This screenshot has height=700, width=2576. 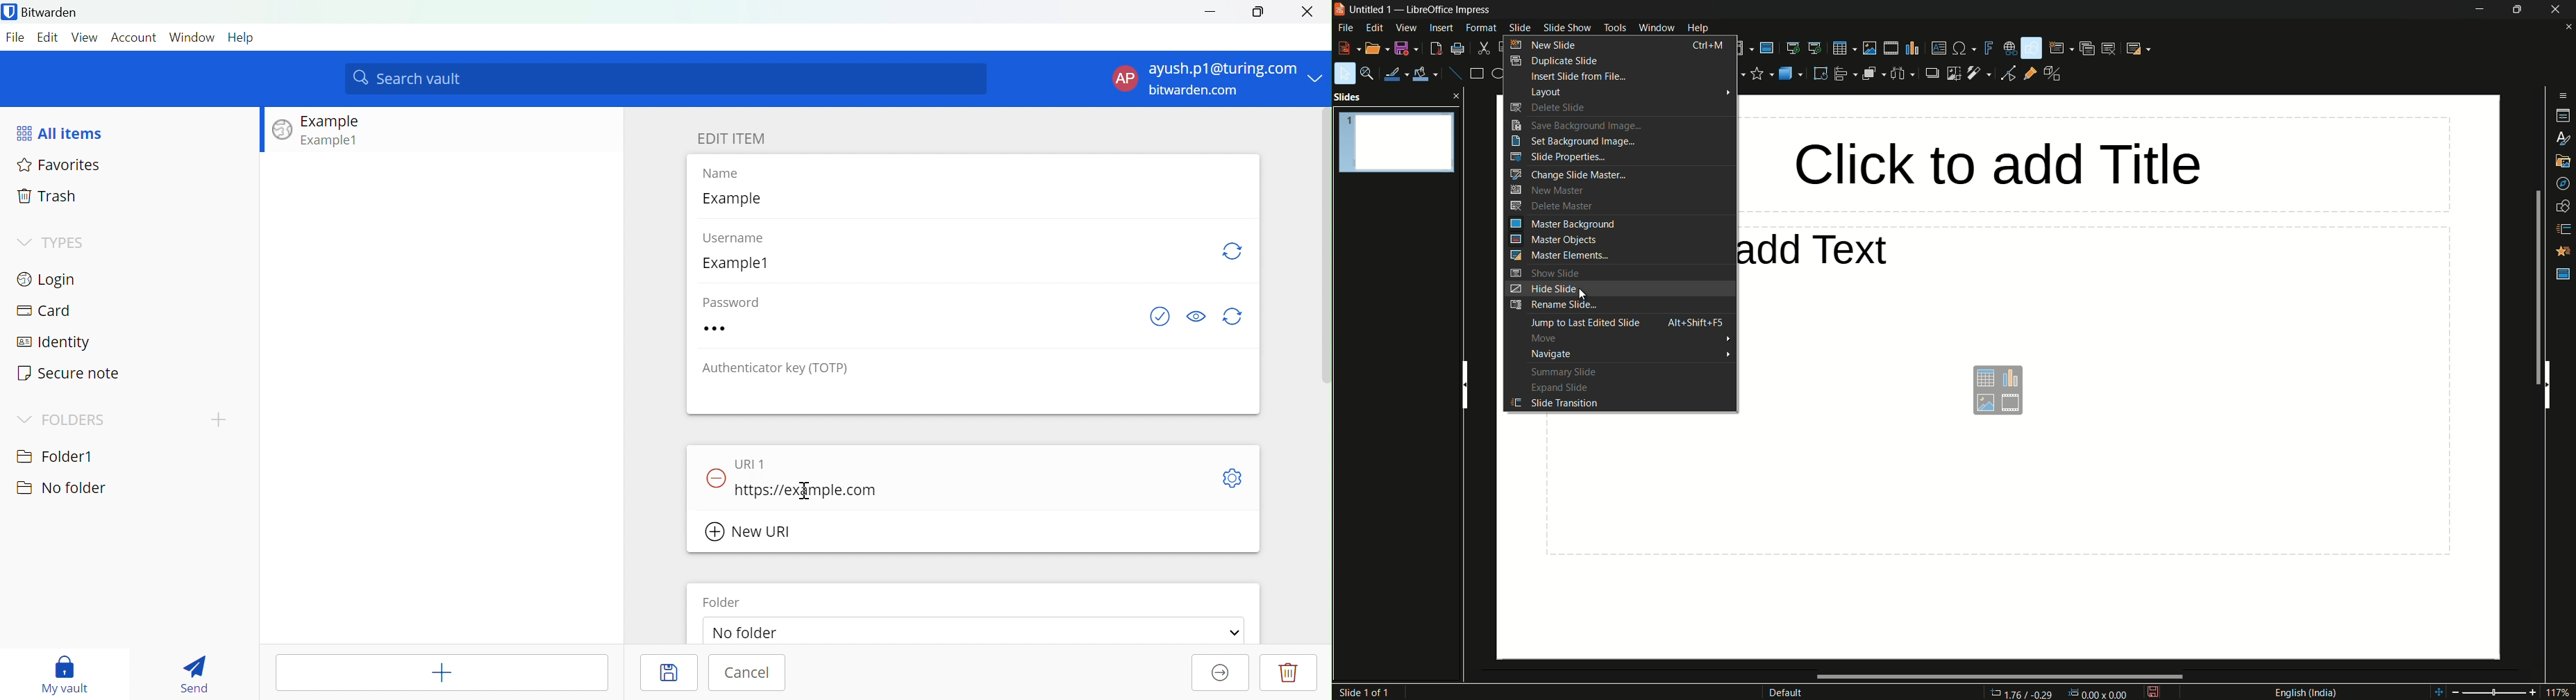 What do you see at coordinates (1520, 28) in the screenshot?
I see `slide menu` at bounding box center [1520, 28].